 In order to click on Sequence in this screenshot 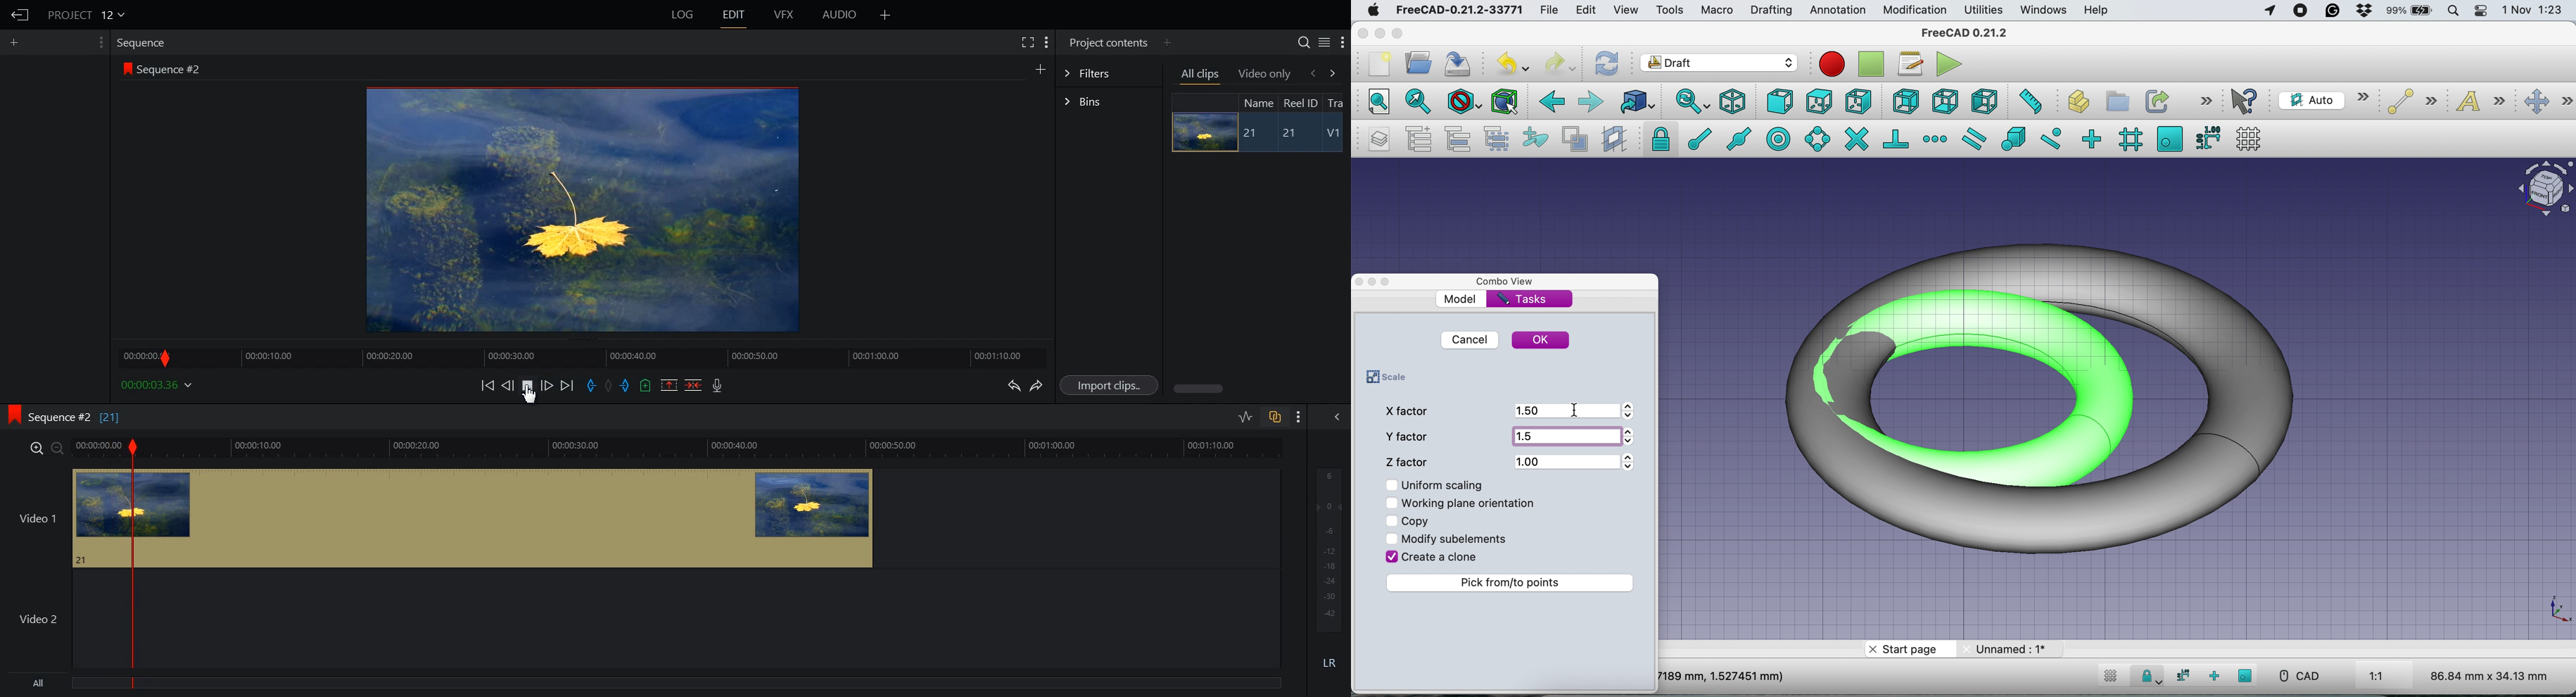, I will do `click(144, 42)`.